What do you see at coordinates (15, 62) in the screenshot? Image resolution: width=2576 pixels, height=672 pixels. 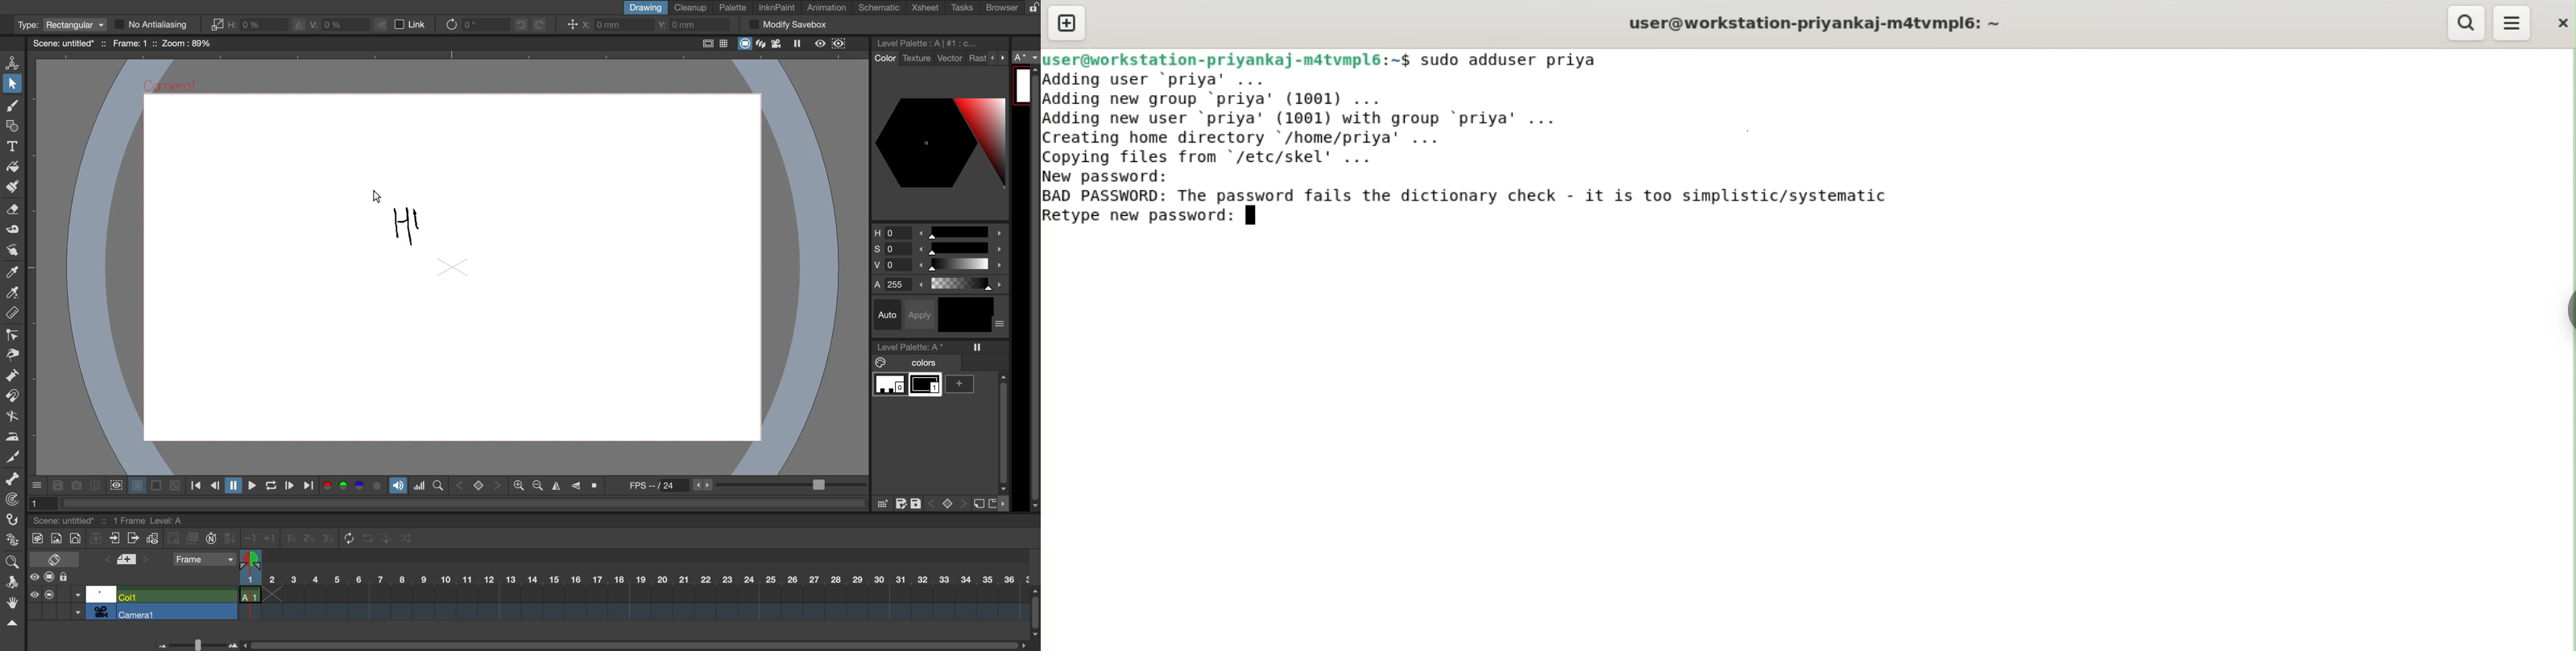 I see `animate tool` at bounding box center [15, 62].